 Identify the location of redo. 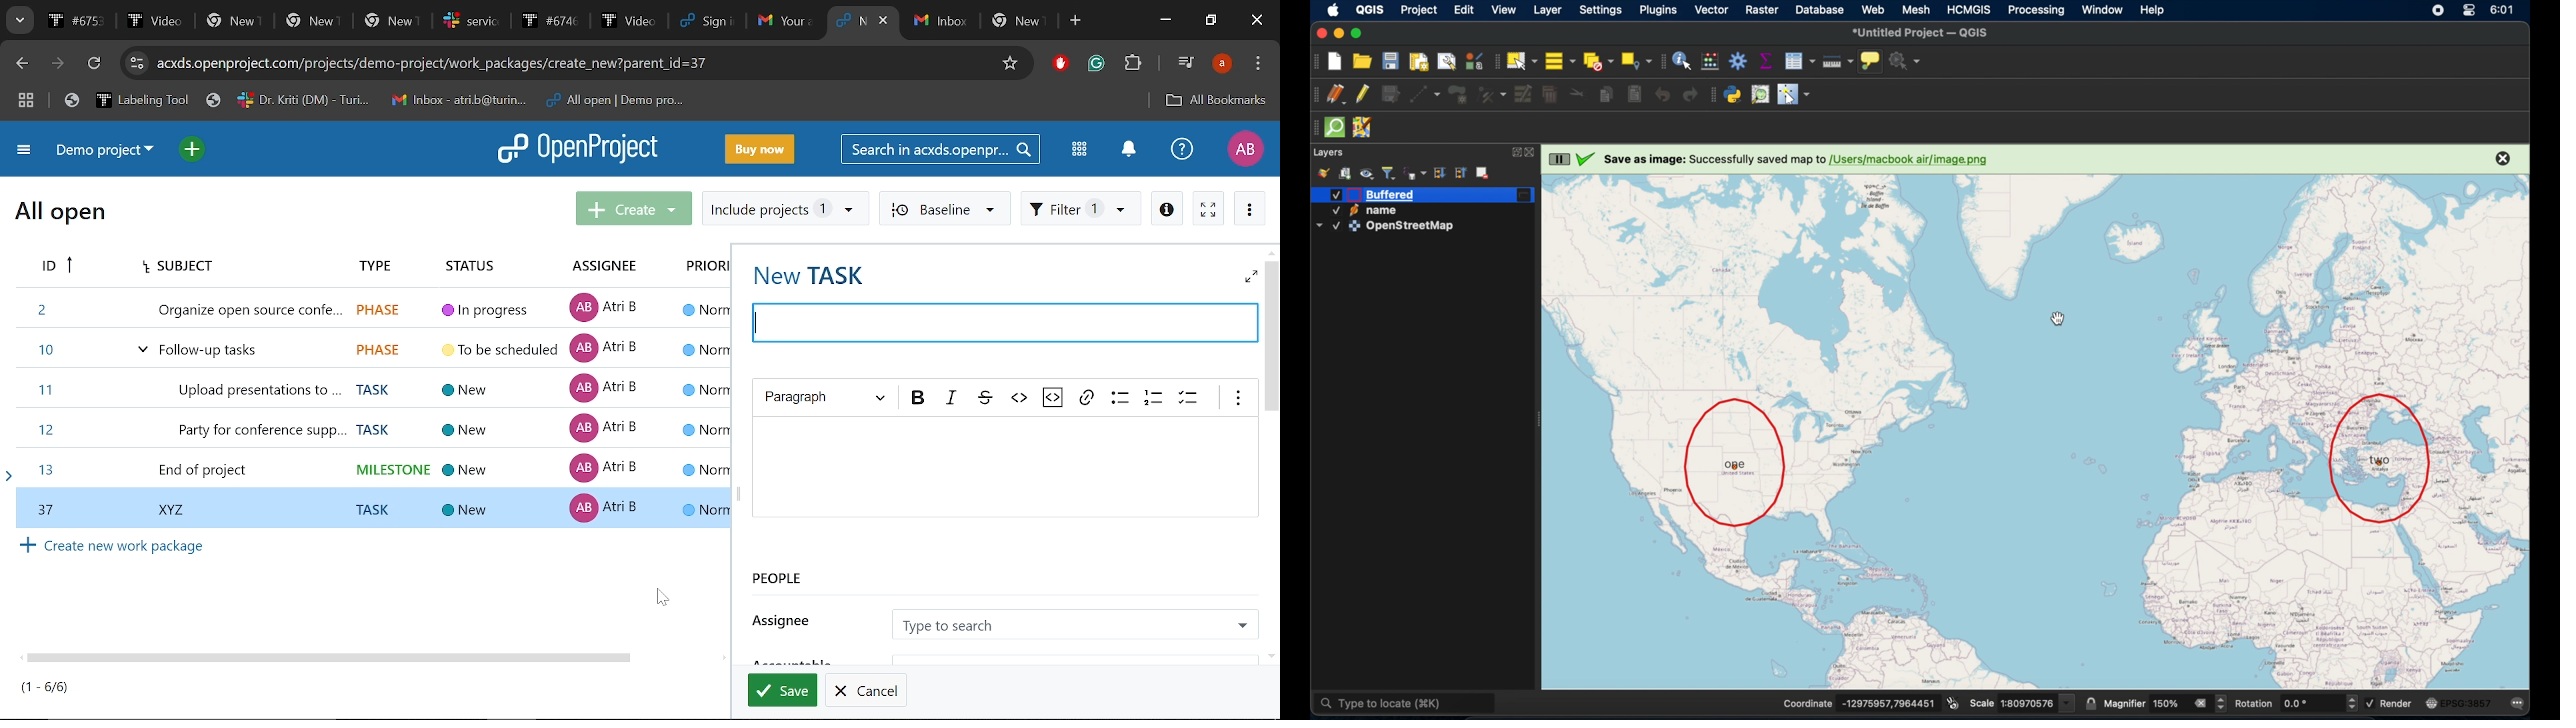
(1690, 95).